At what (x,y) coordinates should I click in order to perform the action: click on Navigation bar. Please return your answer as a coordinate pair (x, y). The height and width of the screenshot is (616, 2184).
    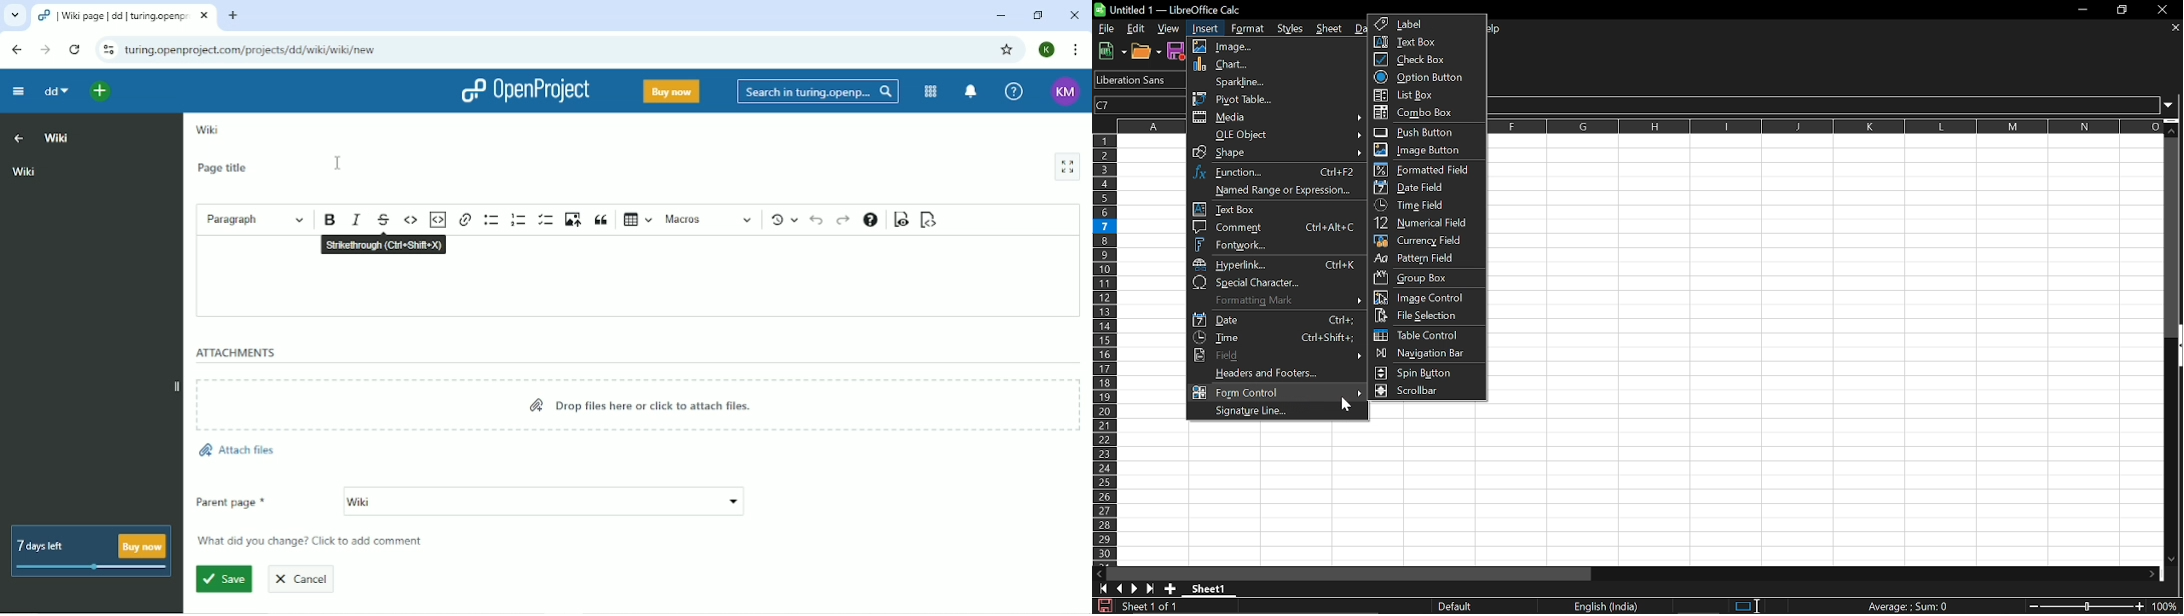
    Looking at the image, I should click on (1424, 355).